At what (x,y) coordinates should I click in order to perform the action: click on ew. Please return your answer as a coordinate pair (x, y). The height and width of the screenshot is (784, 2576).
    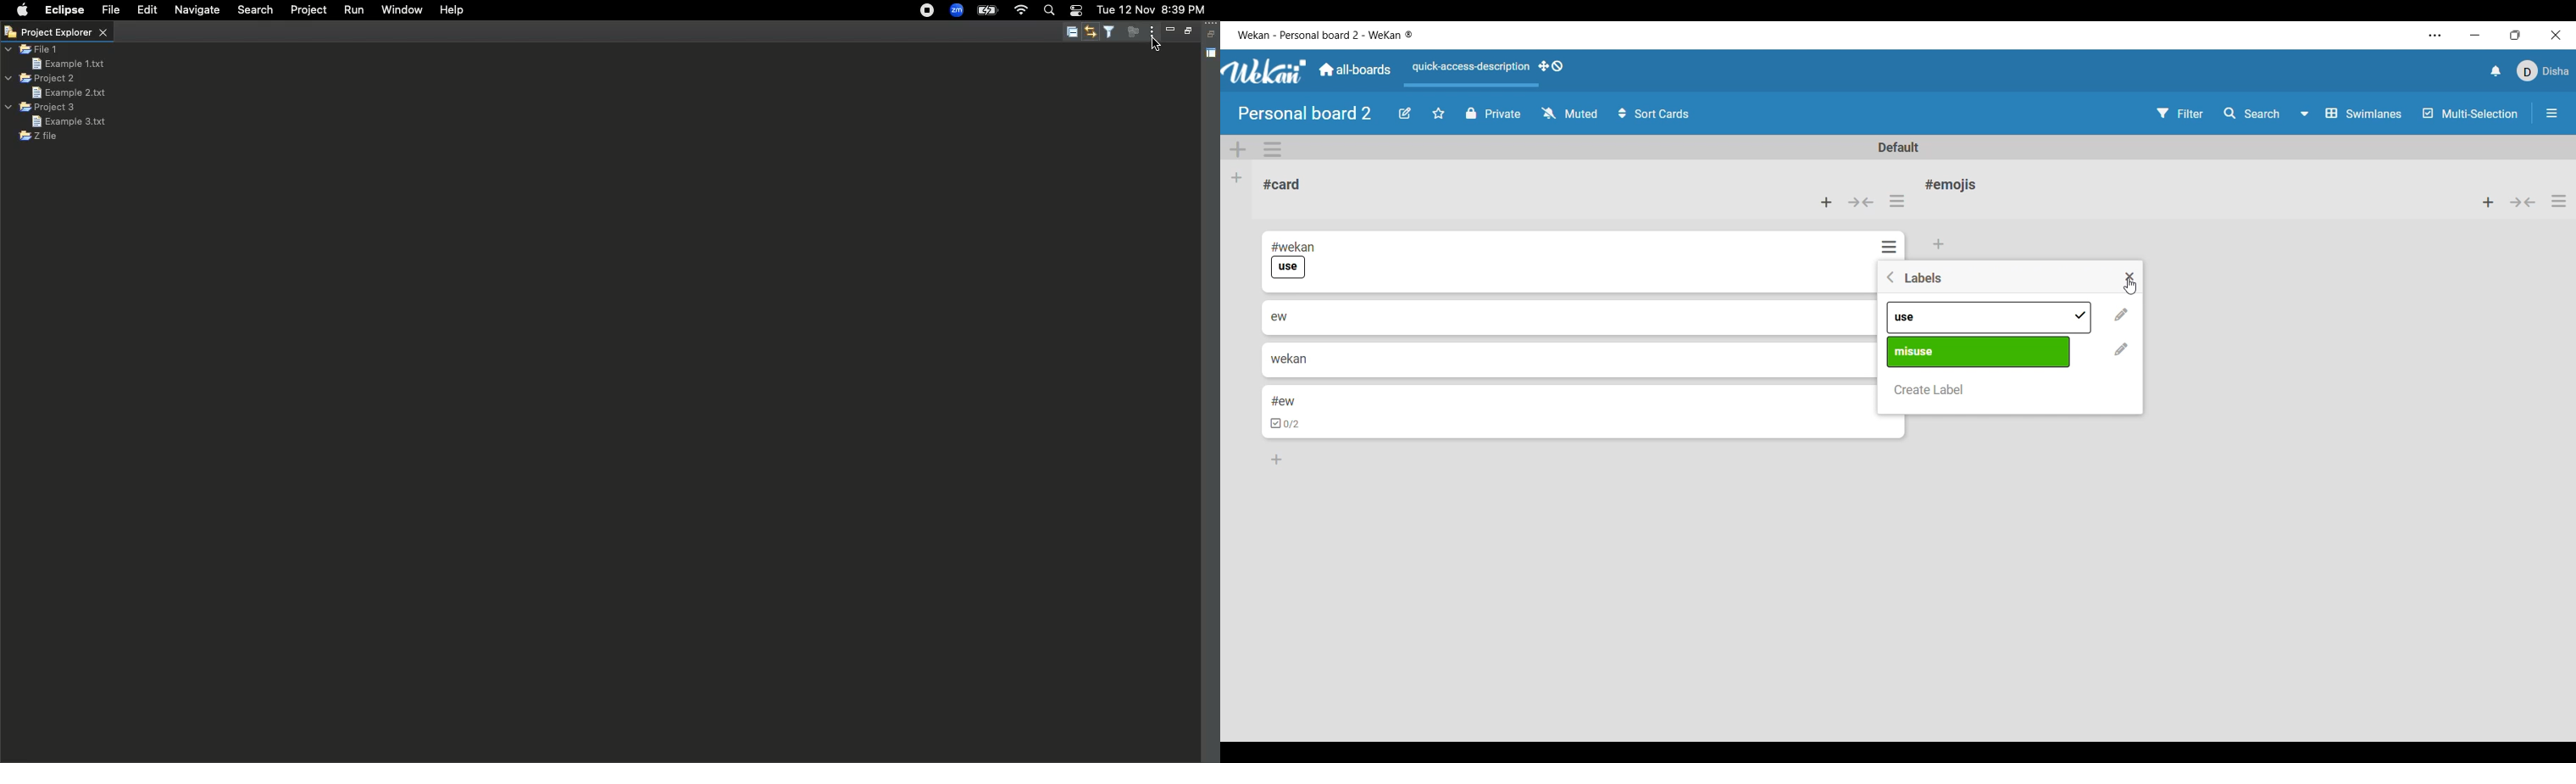
    Looking at the image, I should click on (1280, 316).